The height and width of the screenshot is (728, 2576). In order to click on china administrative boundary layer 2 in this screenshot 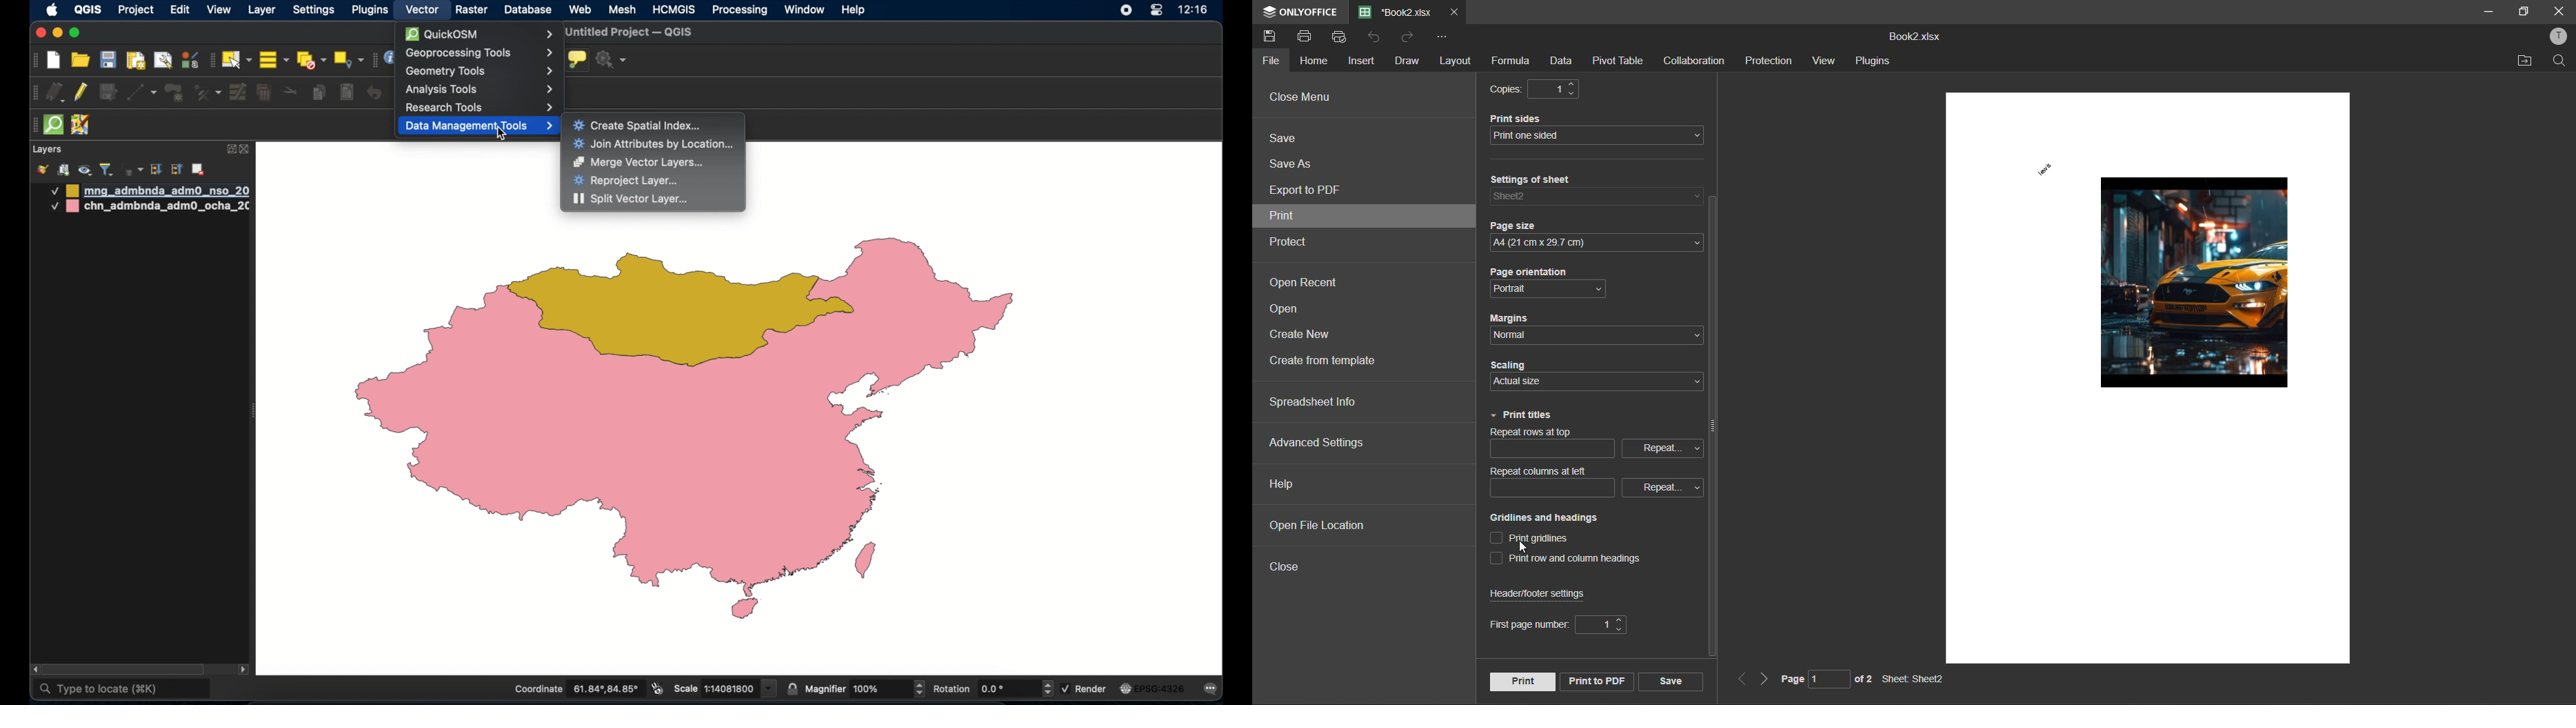, I will do `click(150, 208)`.